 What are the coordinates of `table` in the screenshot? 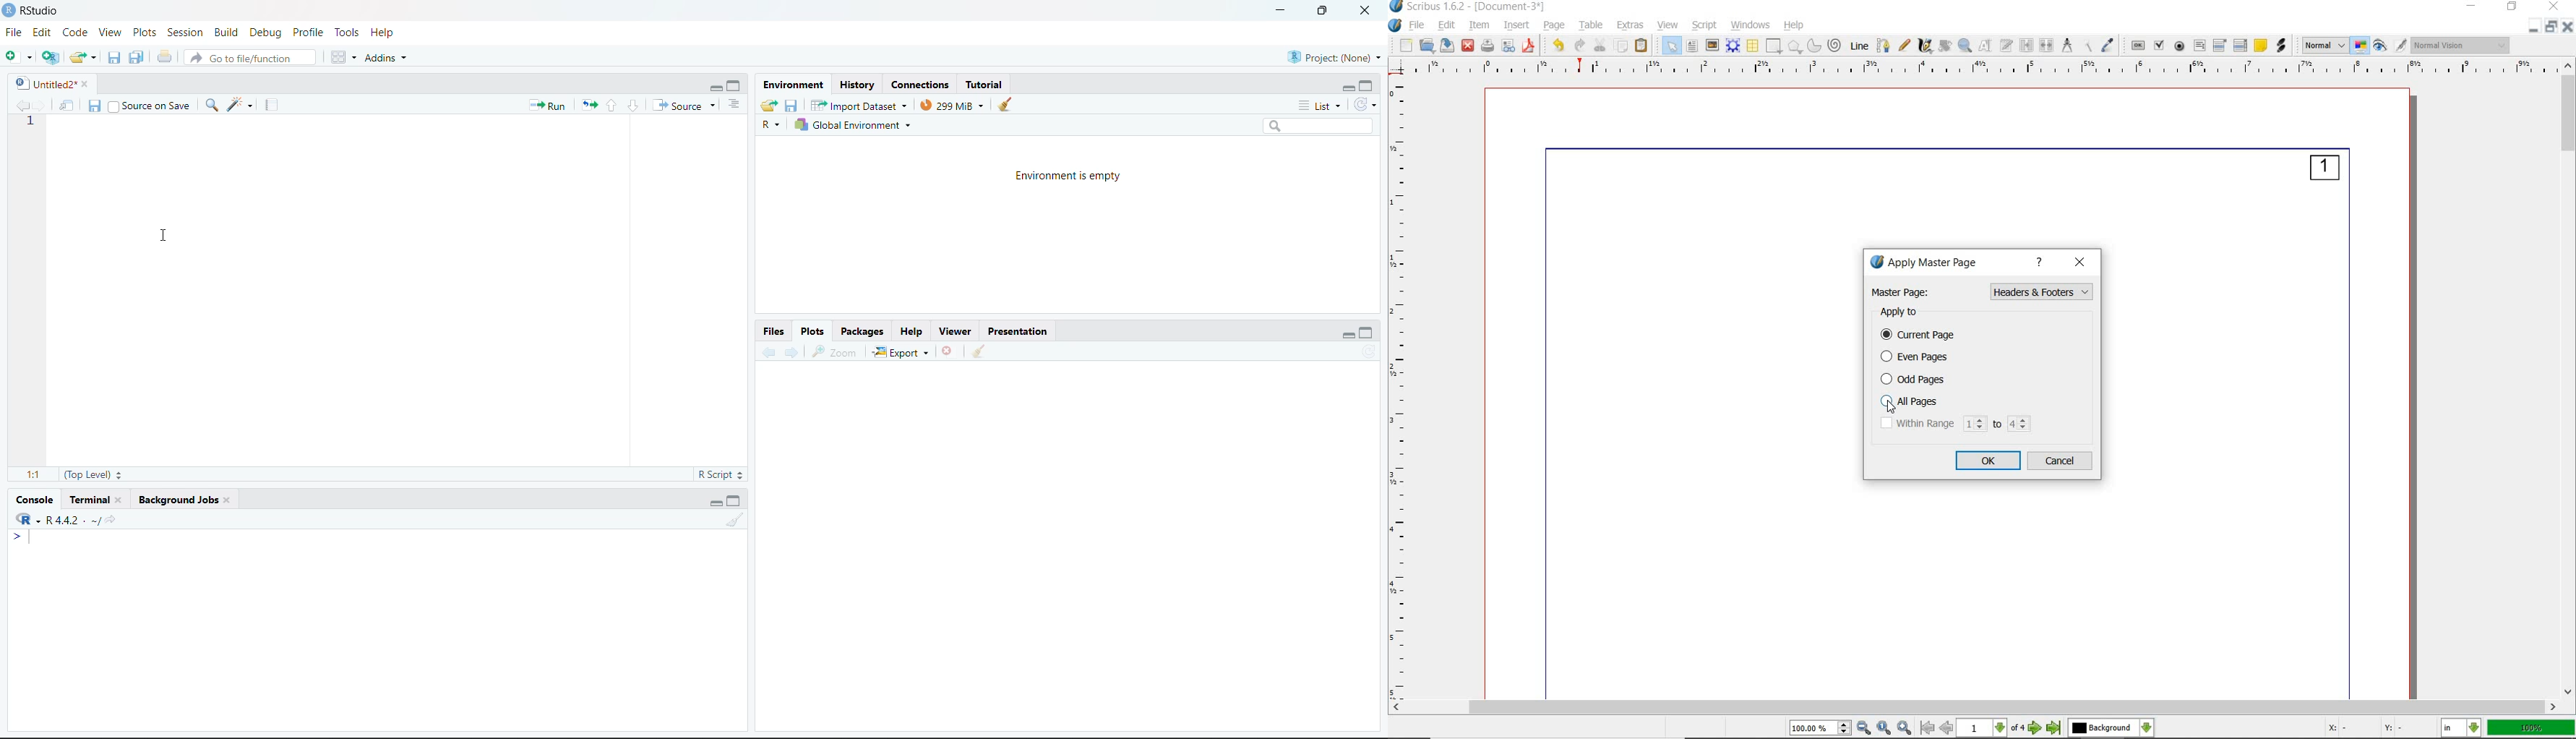 It's located at (1591, 25).